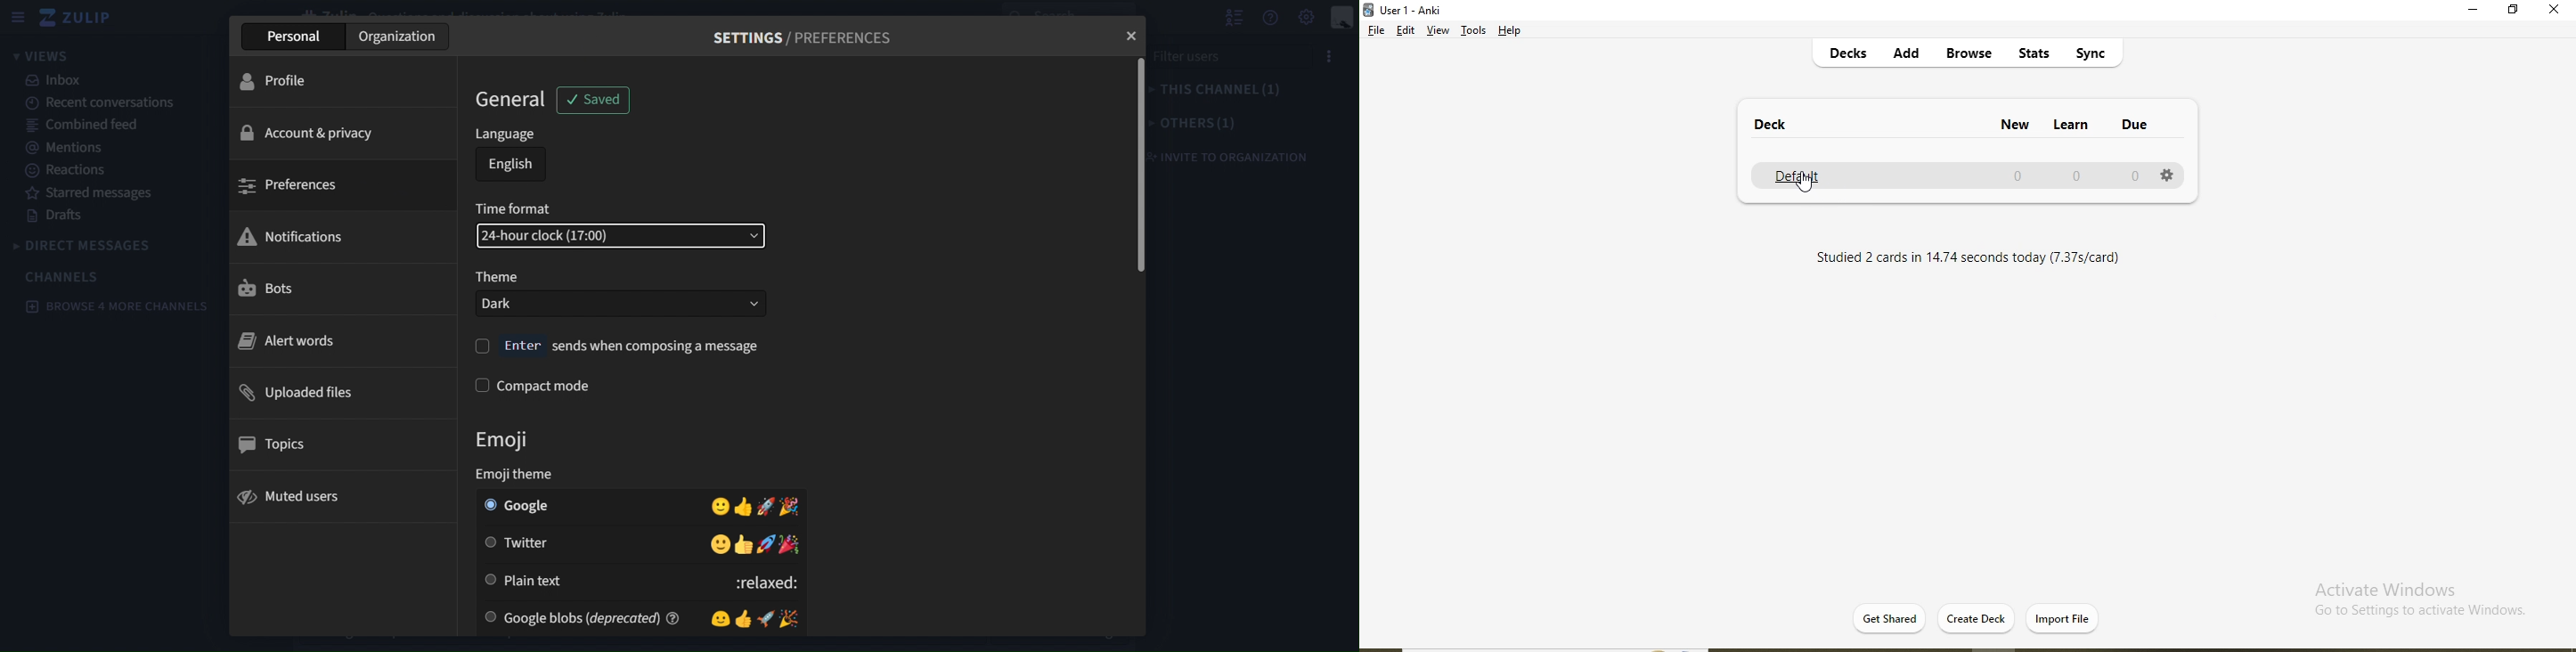 This screenshot has height=672, width=2576. What do you see at coordinates (1238, 156) in the screenshot?
I see `invite to organization` at bounding box center [1238, 156].